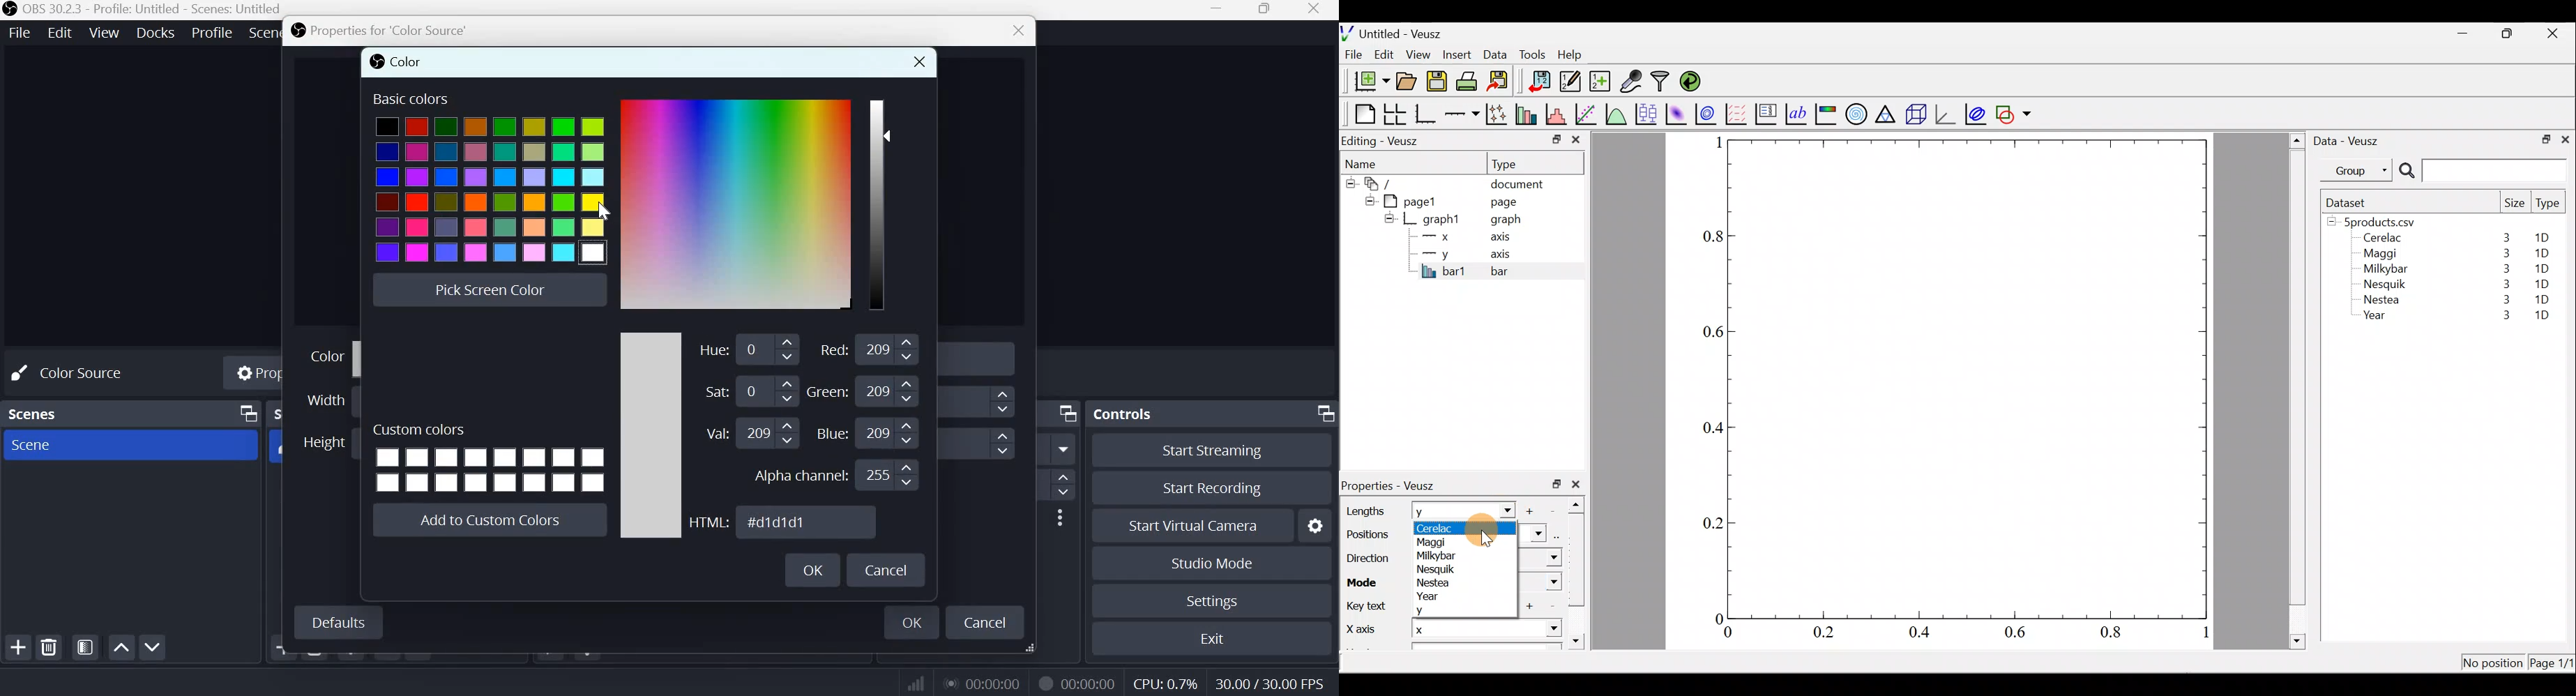  I want to click on cancel, so click(987, 621).